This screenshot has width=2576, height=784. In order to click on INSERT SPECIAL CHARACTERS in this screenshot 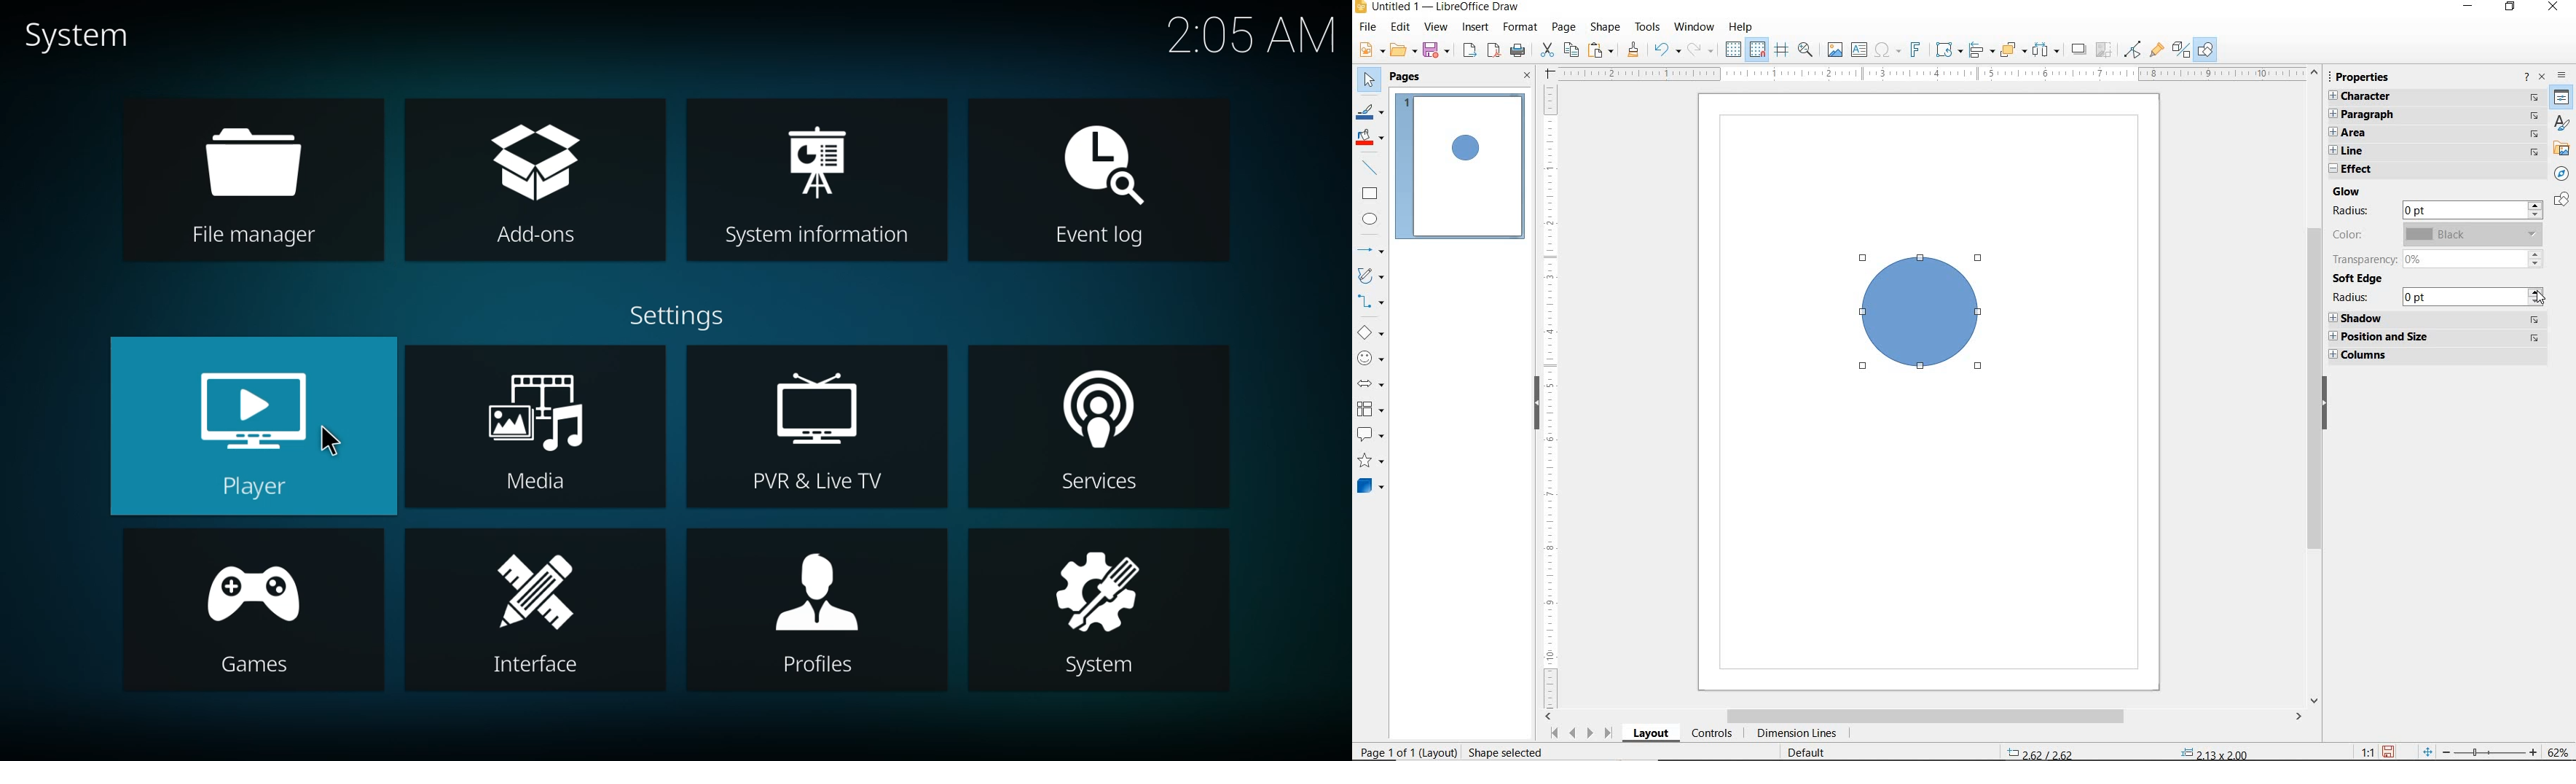, I will do `click(1890, 50)`.